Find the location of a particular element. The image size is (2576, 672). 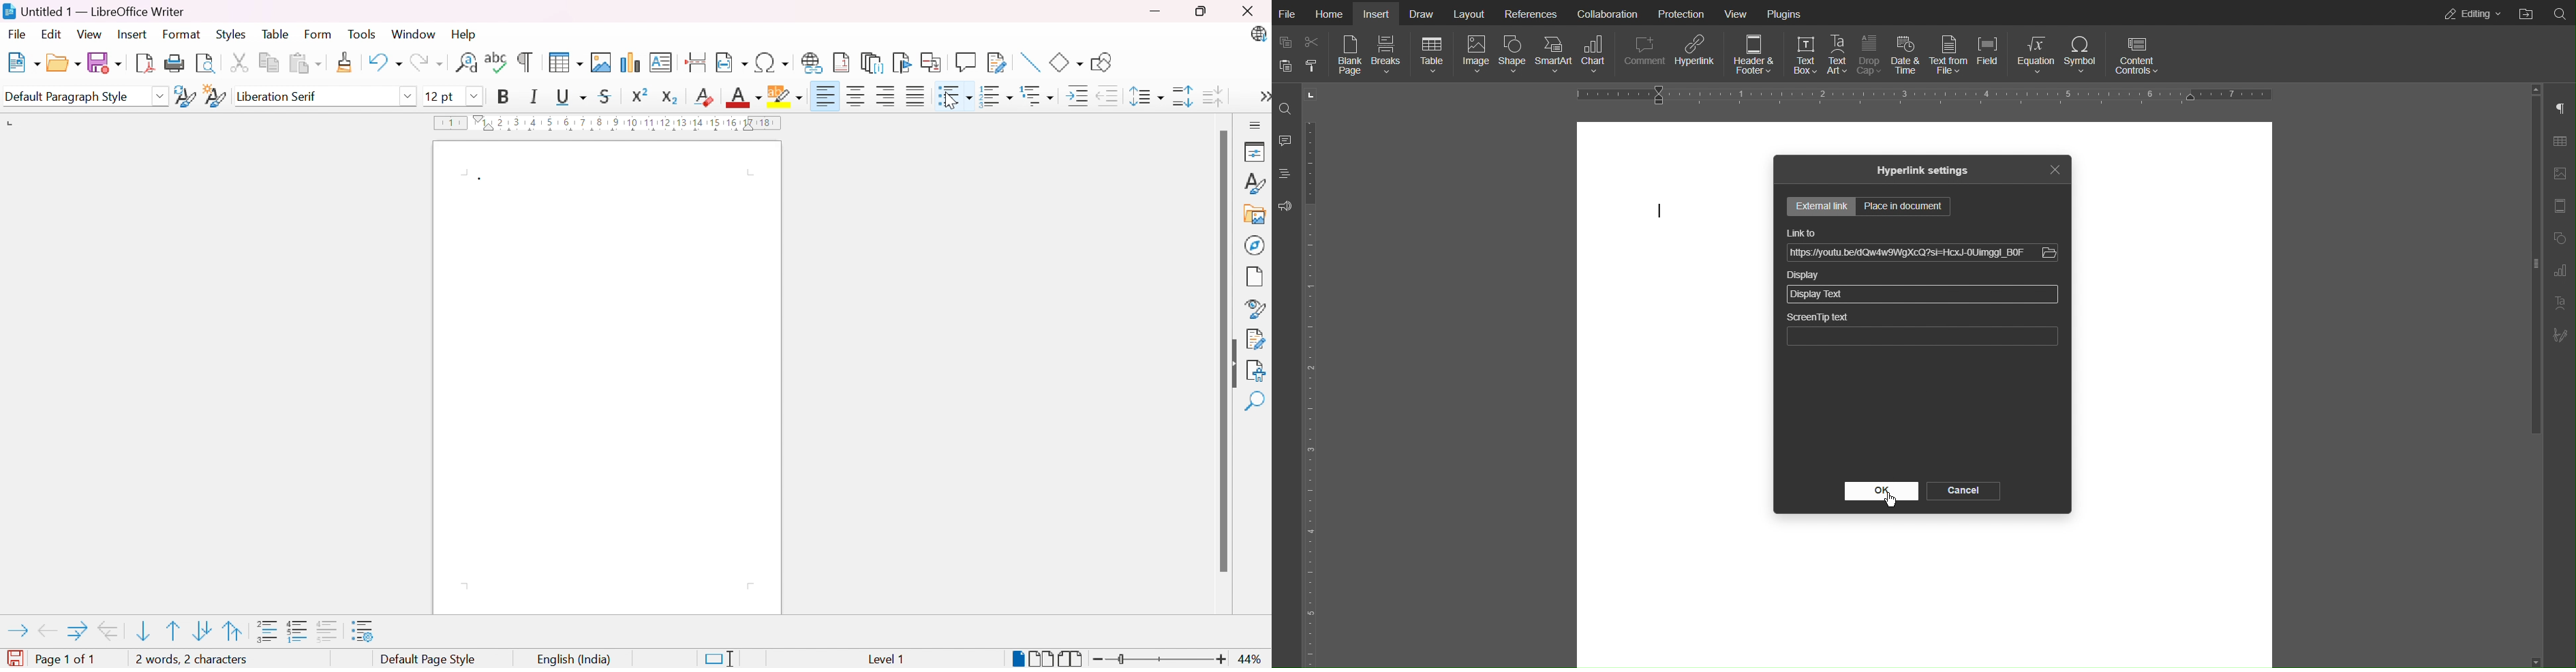

Cut is located at coordinates (242, 64).